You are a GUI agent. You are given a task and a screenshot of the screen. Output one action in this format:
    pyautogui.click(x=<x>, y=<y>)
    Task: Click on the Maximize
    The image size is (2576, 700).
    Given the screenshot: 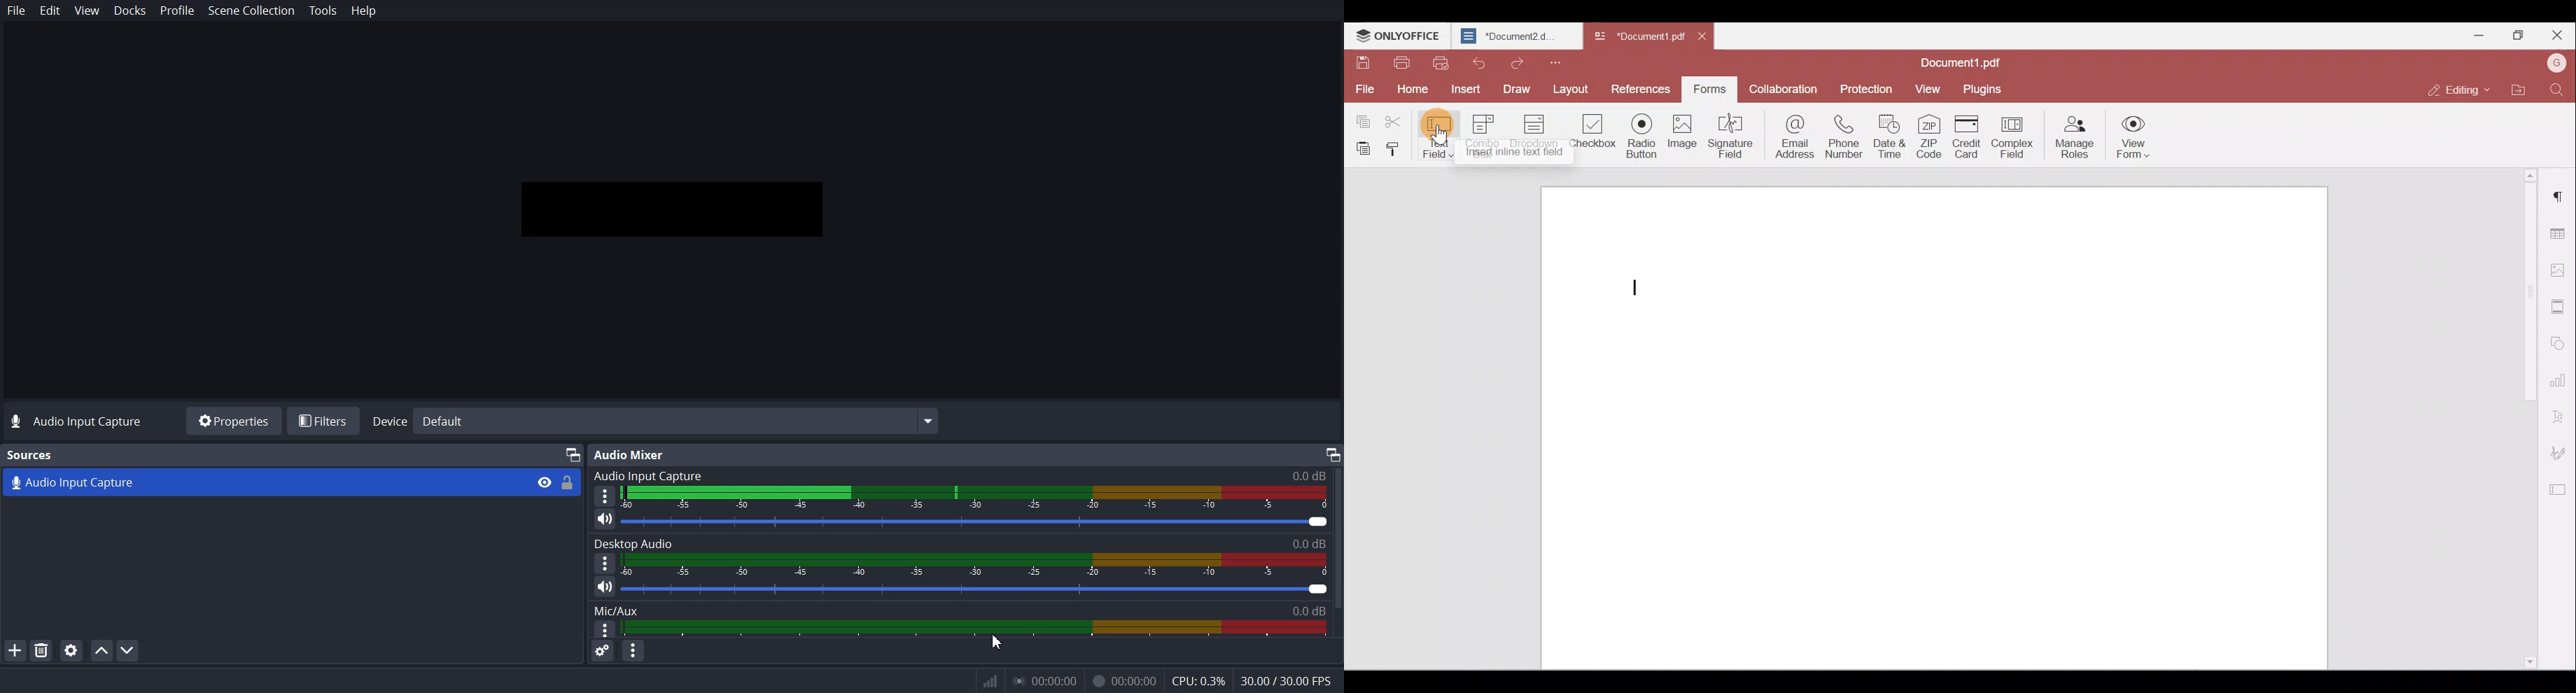 What is the action you would take?
    pyautogui.click(x=2518, y=32)
    